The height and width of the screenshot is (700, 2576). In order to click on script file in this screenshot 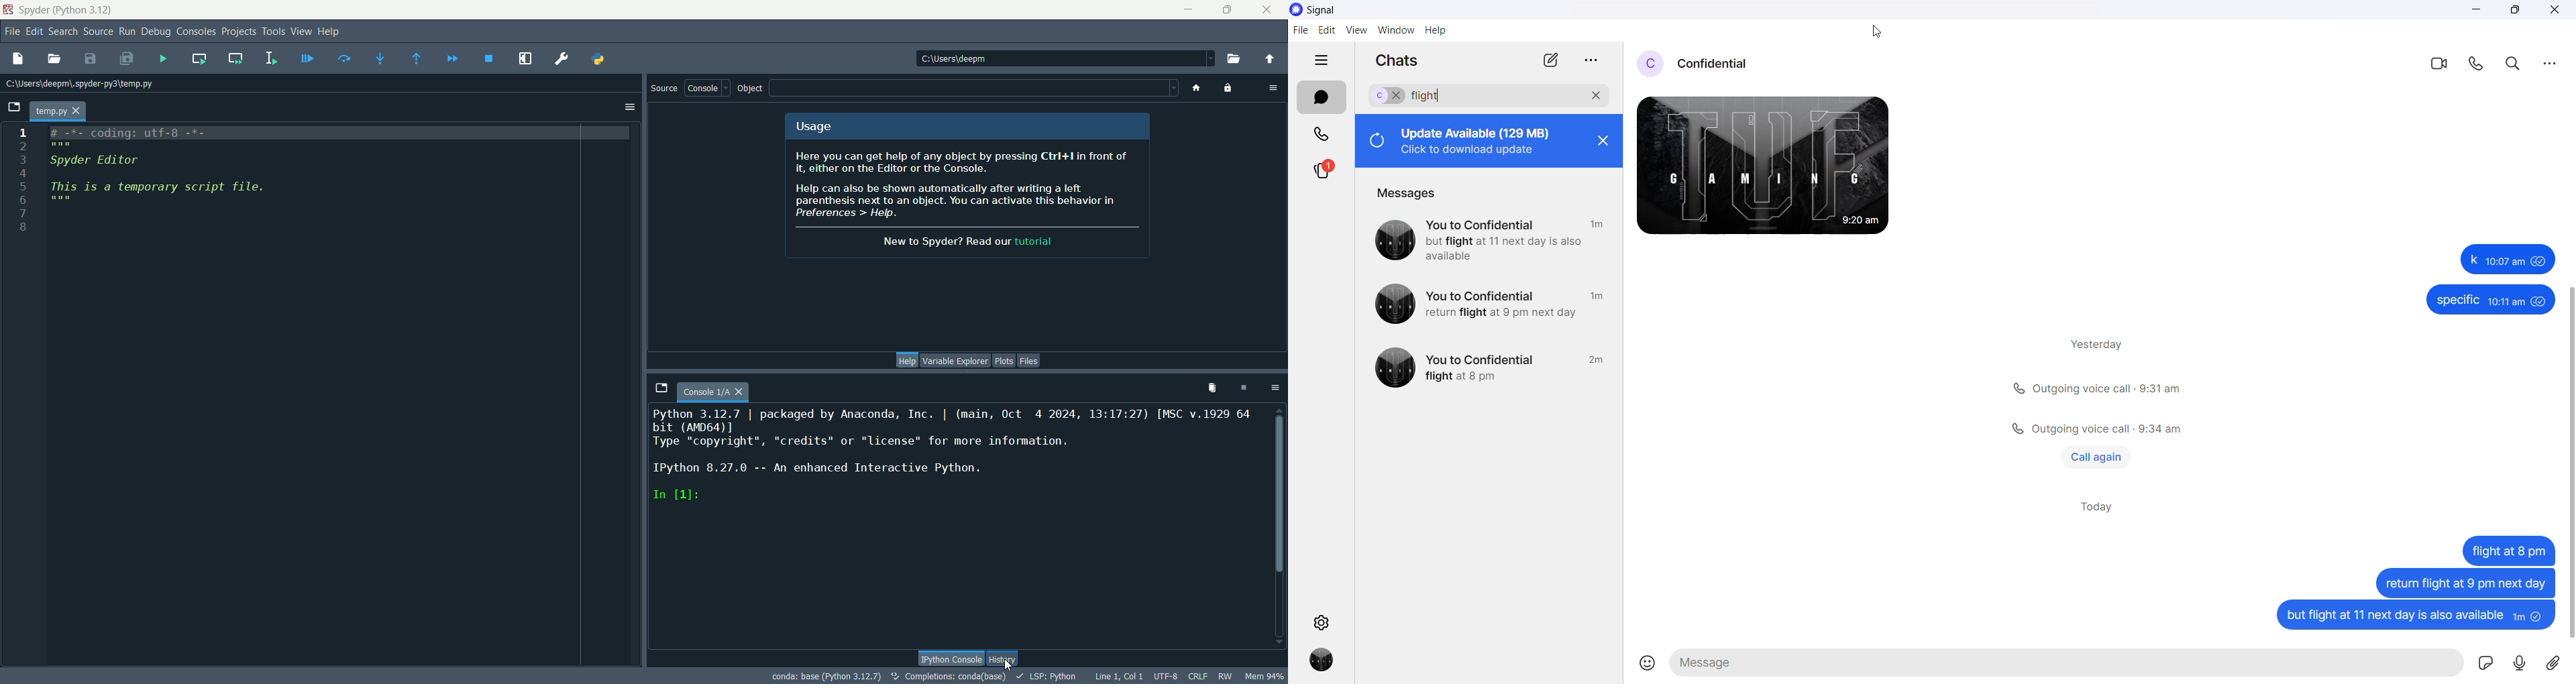, I will do `click(193, 175)`.